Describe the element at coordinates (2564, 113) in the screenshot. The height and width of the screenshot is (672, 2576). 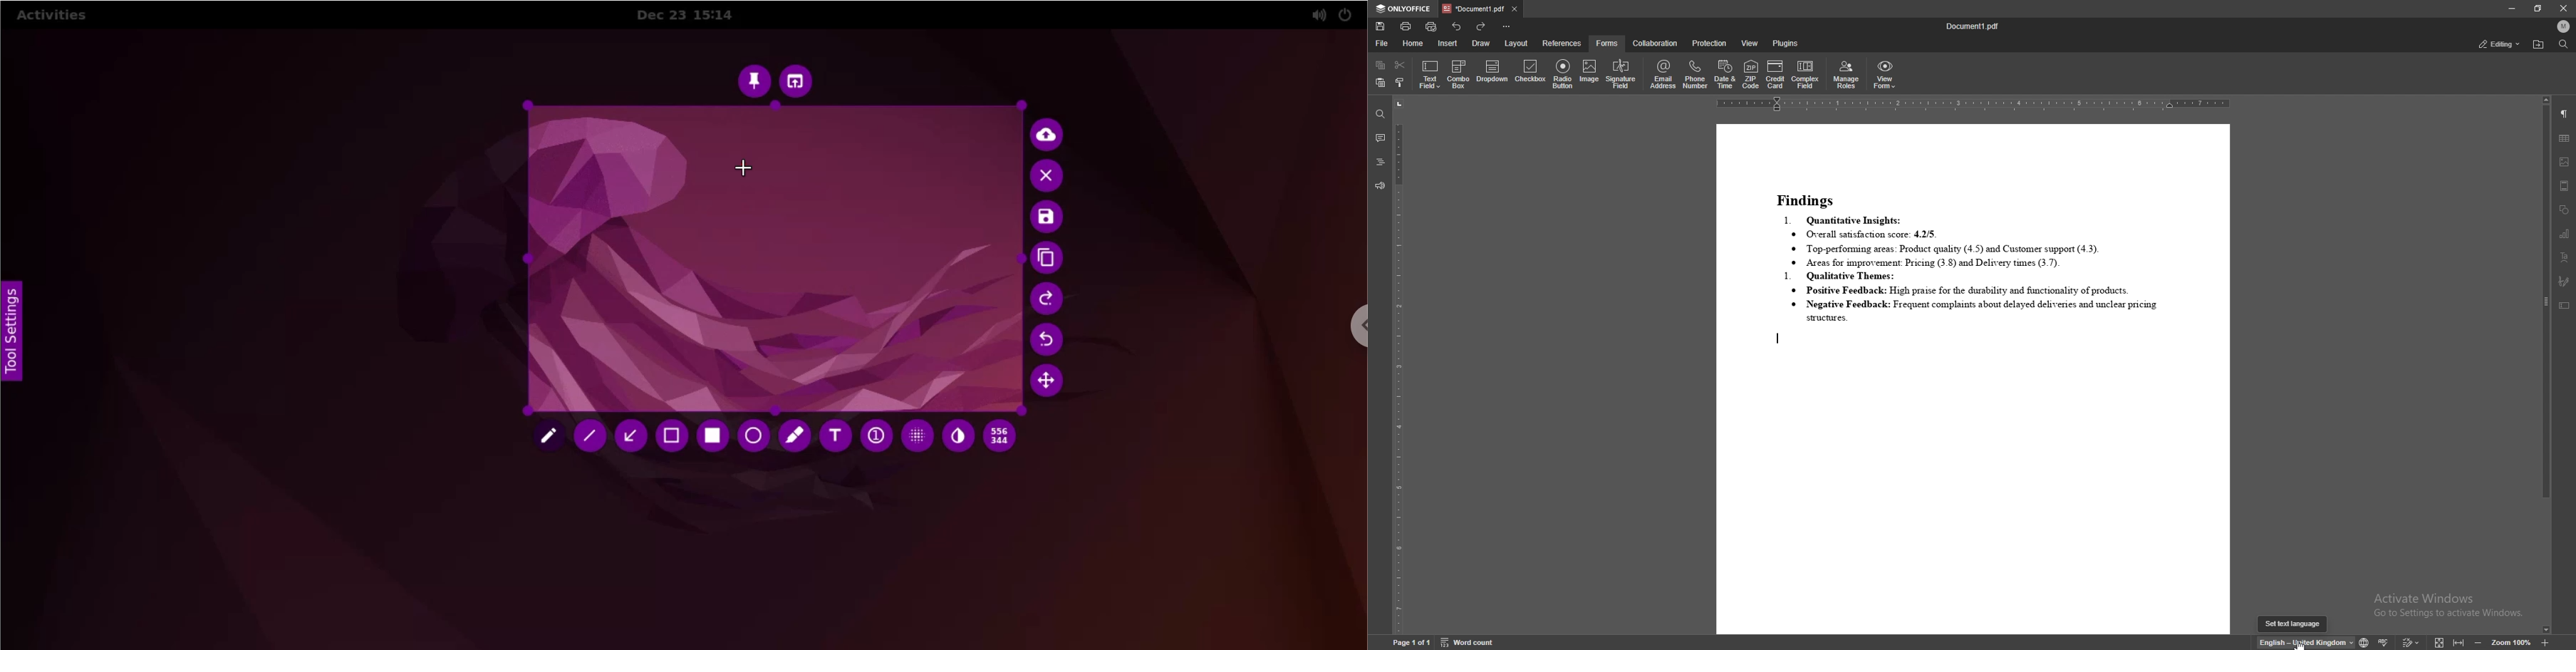
I see `paragraph` at that location.